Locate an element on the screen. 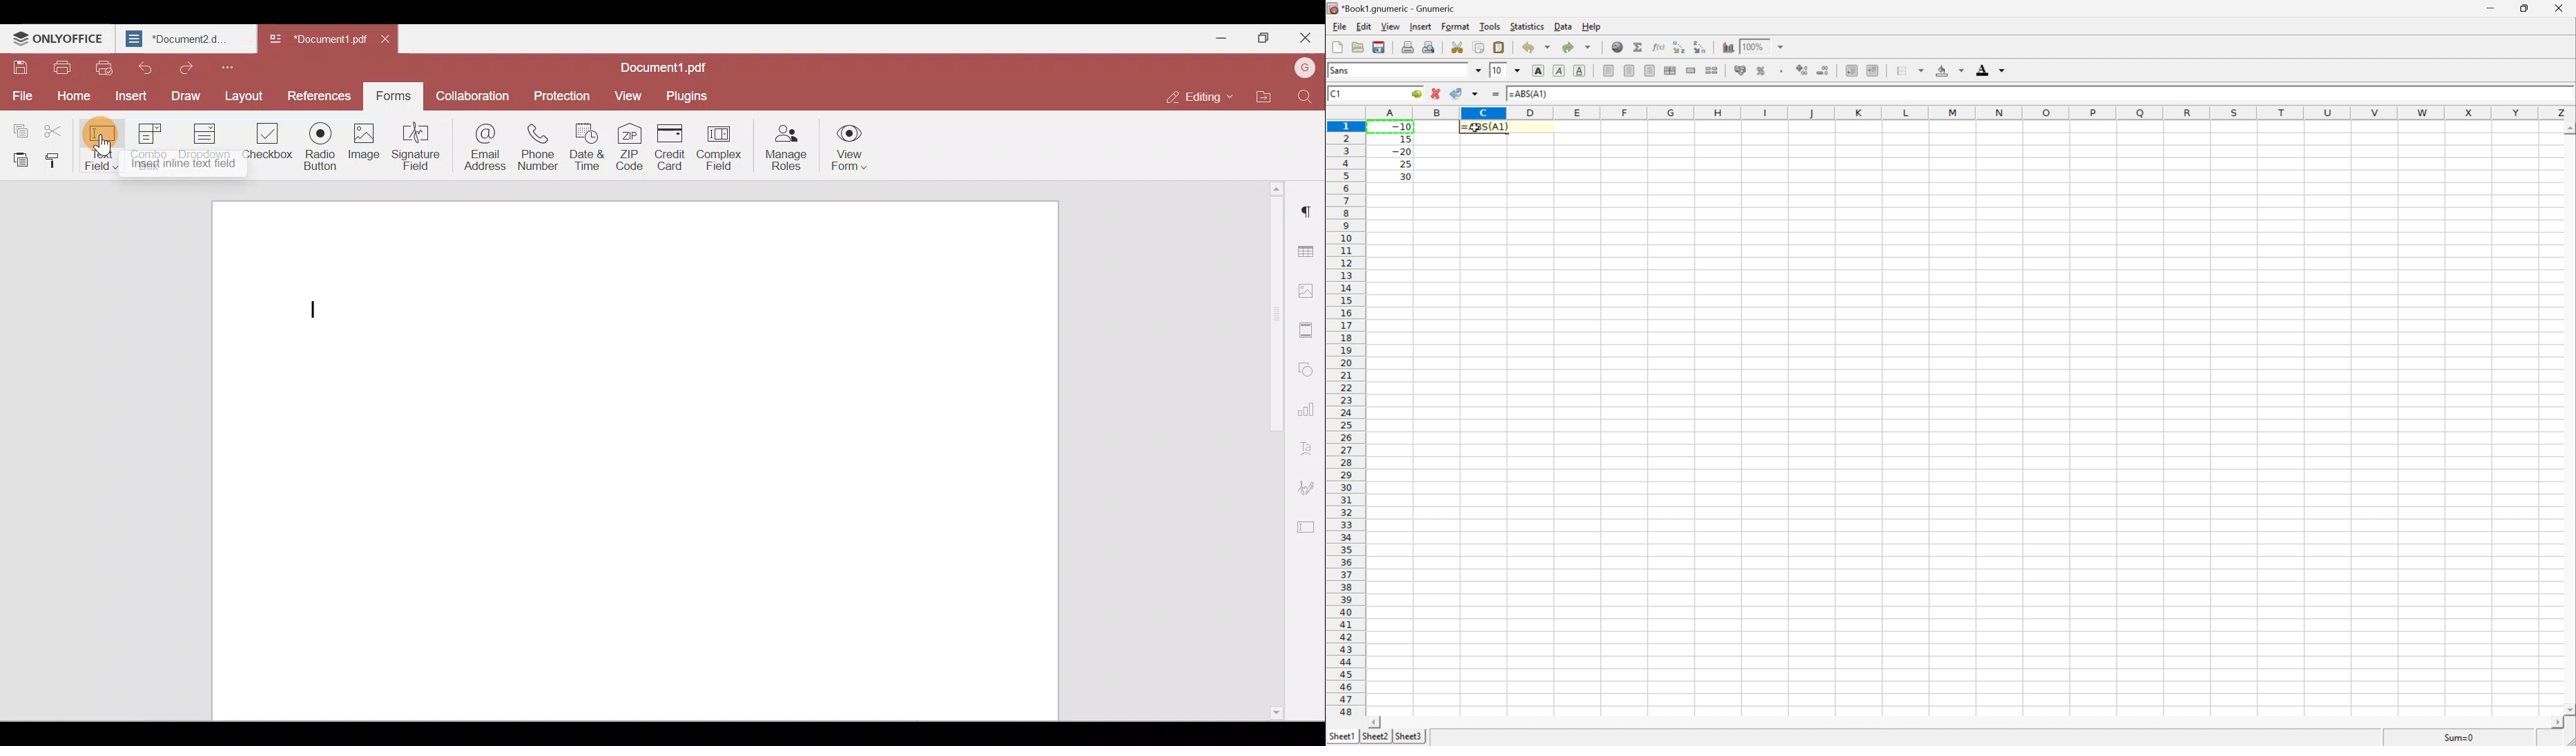  Dorp Down is located at coordinates (2003, 71).